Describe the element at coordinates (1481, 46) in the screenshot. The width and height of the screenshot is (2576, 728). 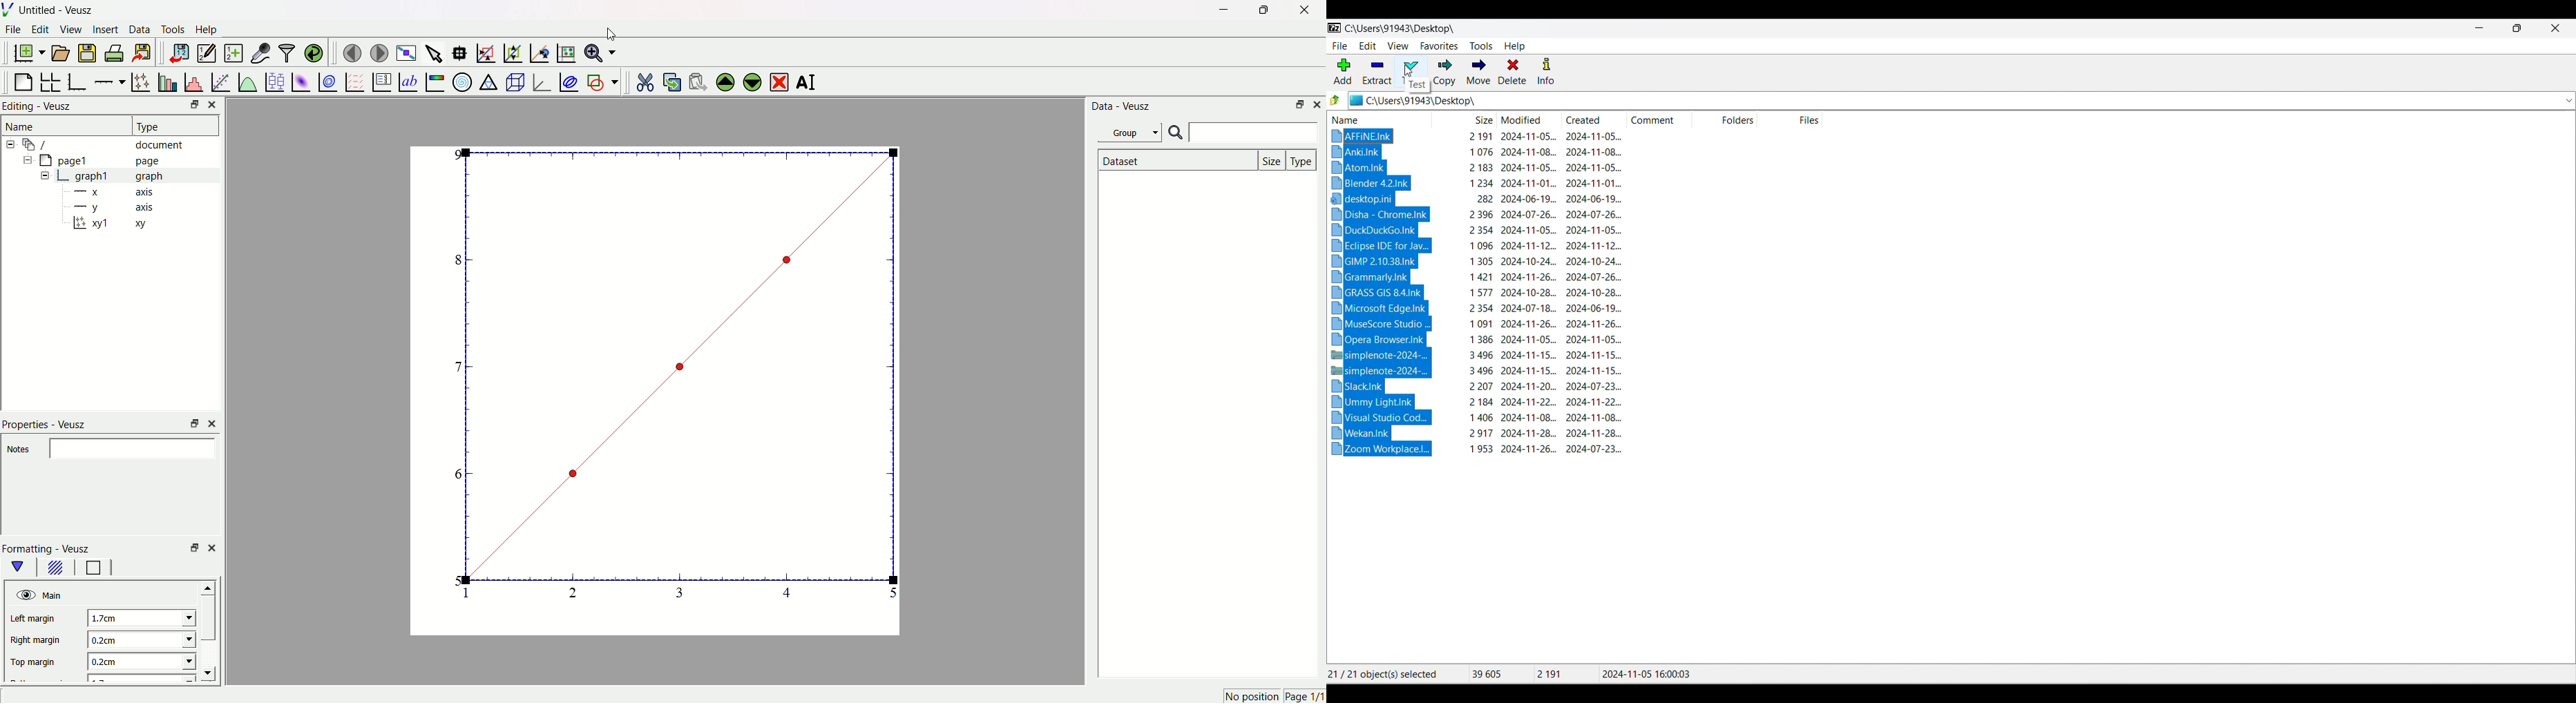
I see `Tools menu` at that location.